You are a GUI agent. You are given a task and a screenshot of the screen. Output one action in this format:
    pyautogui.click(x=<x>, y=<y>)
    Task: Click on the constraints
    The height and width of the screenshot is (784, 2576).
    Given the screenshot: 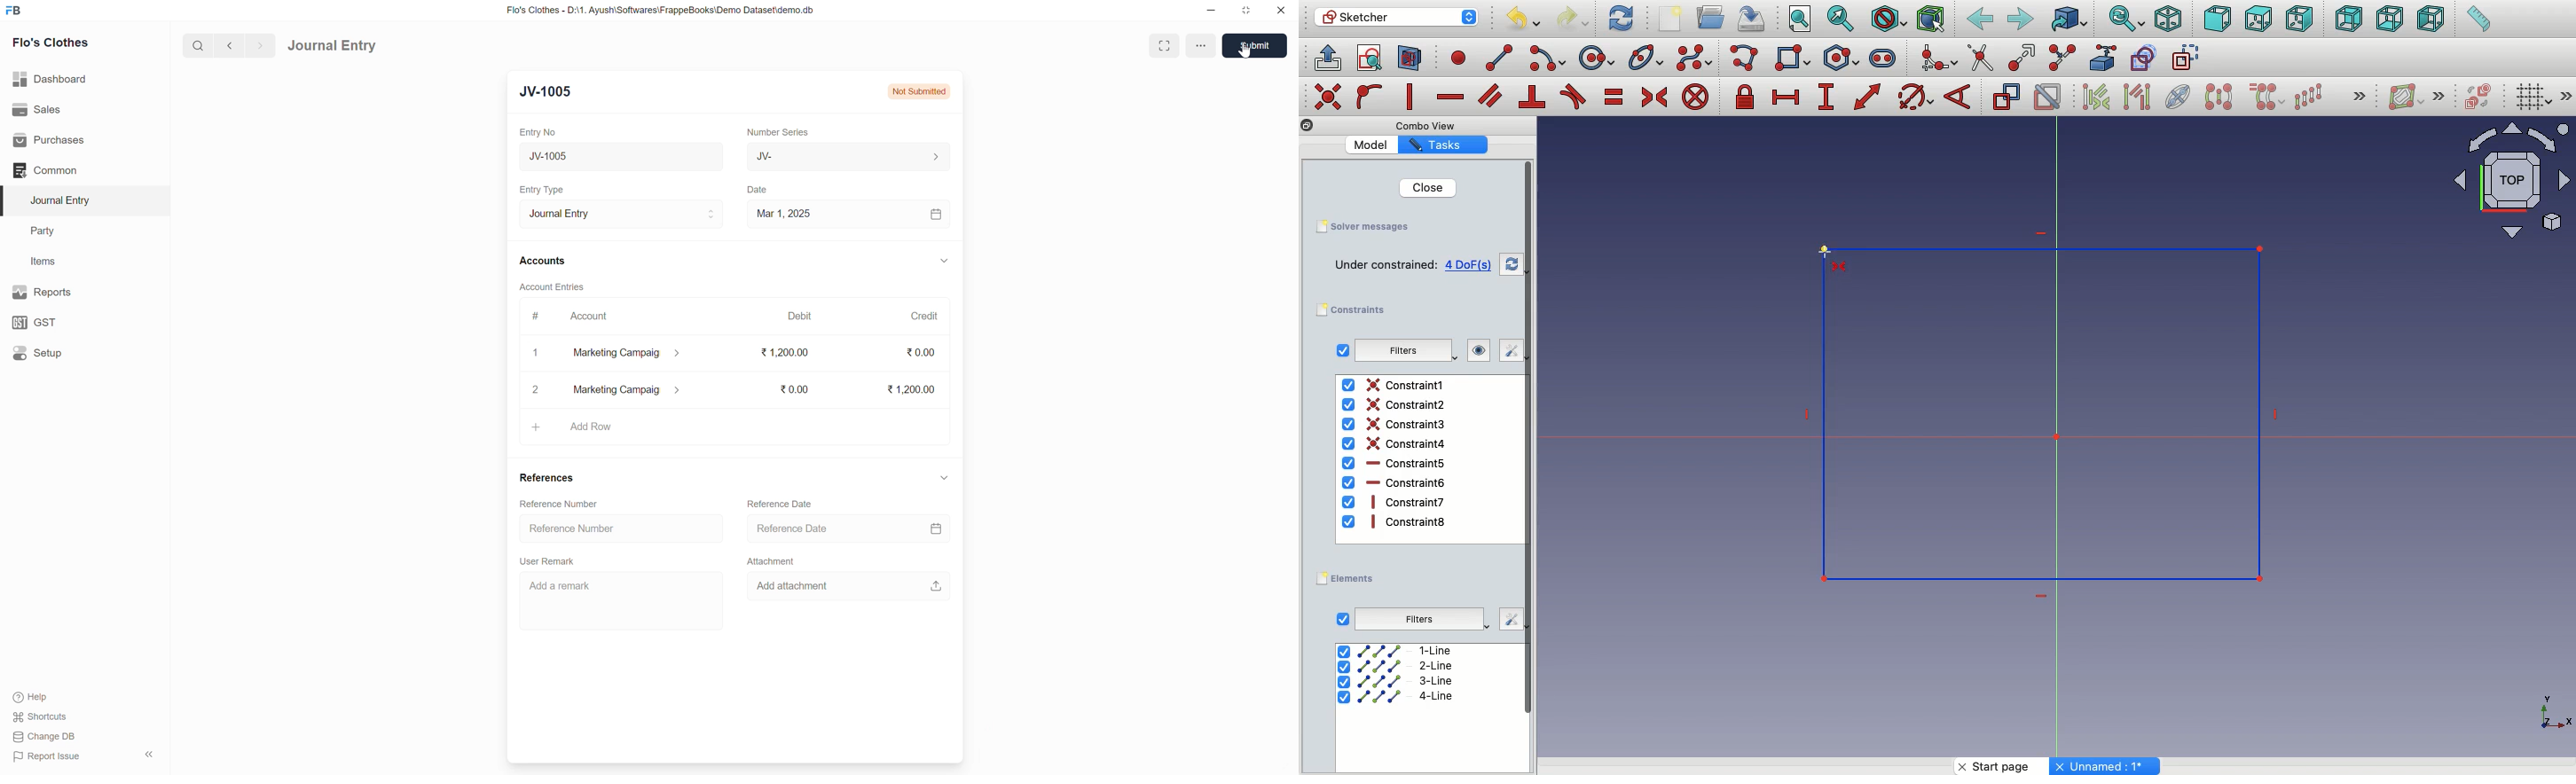 What is the action you would take?
    pyautogui.click(x=1355, y=310)
    